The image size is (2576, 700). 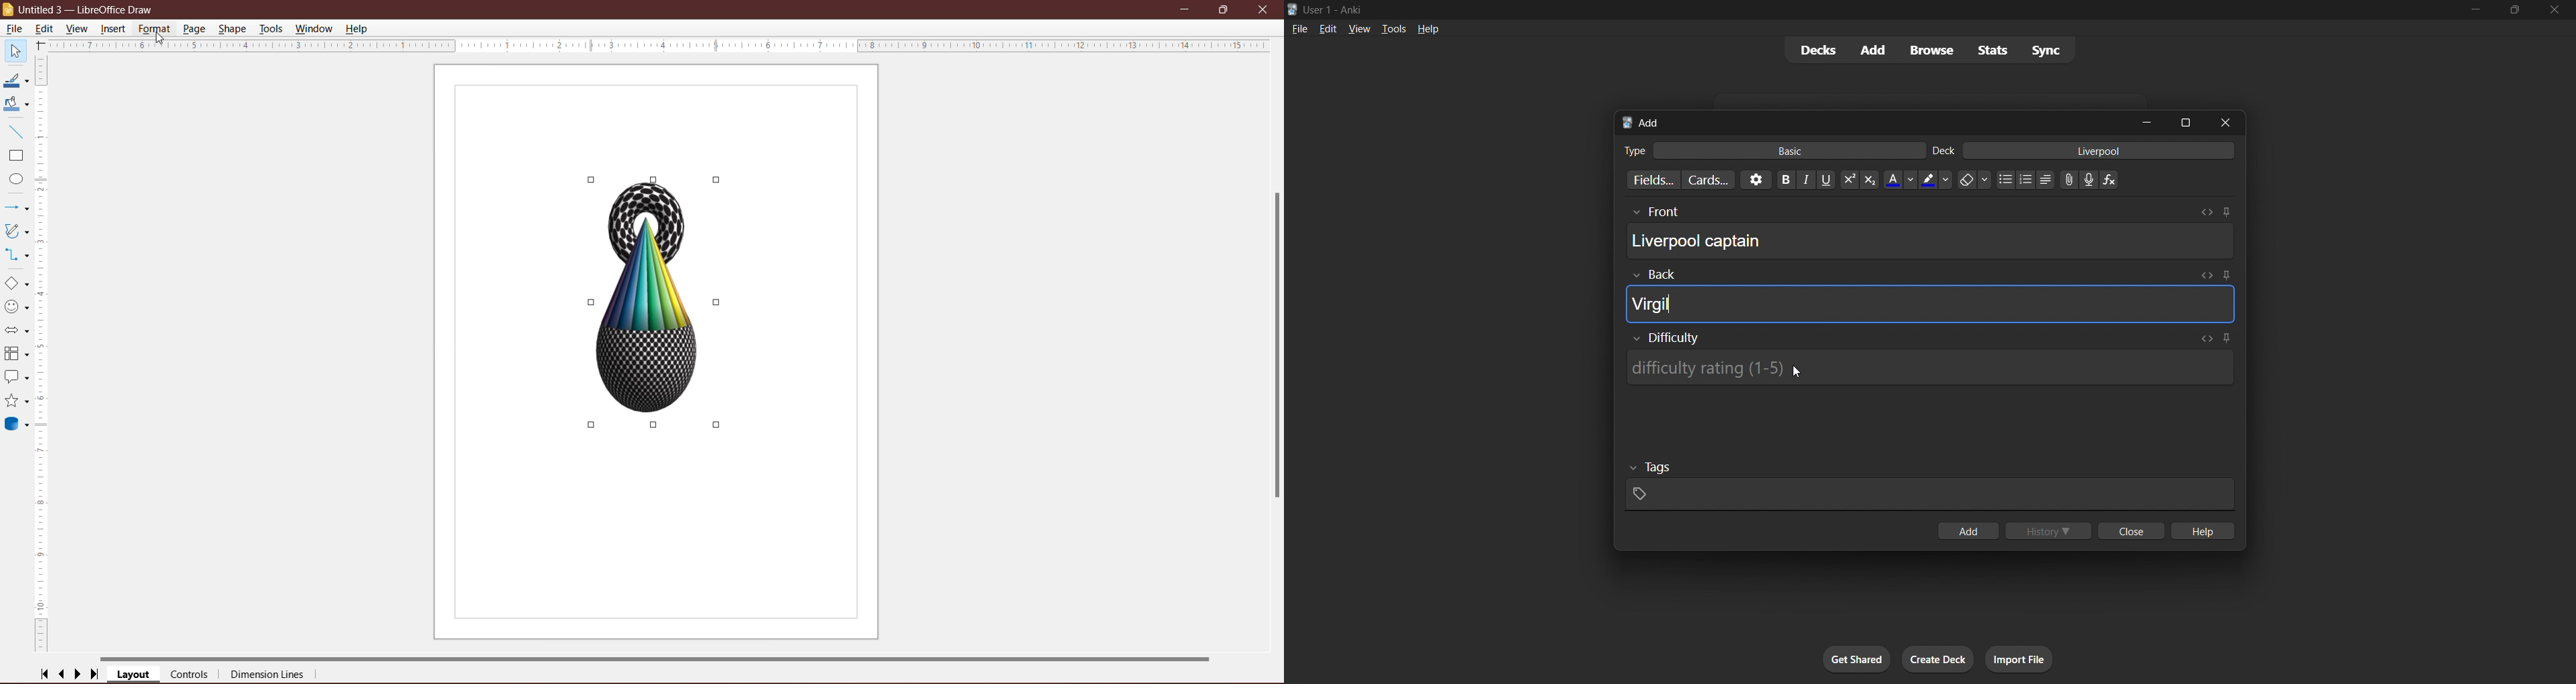 I want to click on Dimension Lines, so click(x=268, y=675).